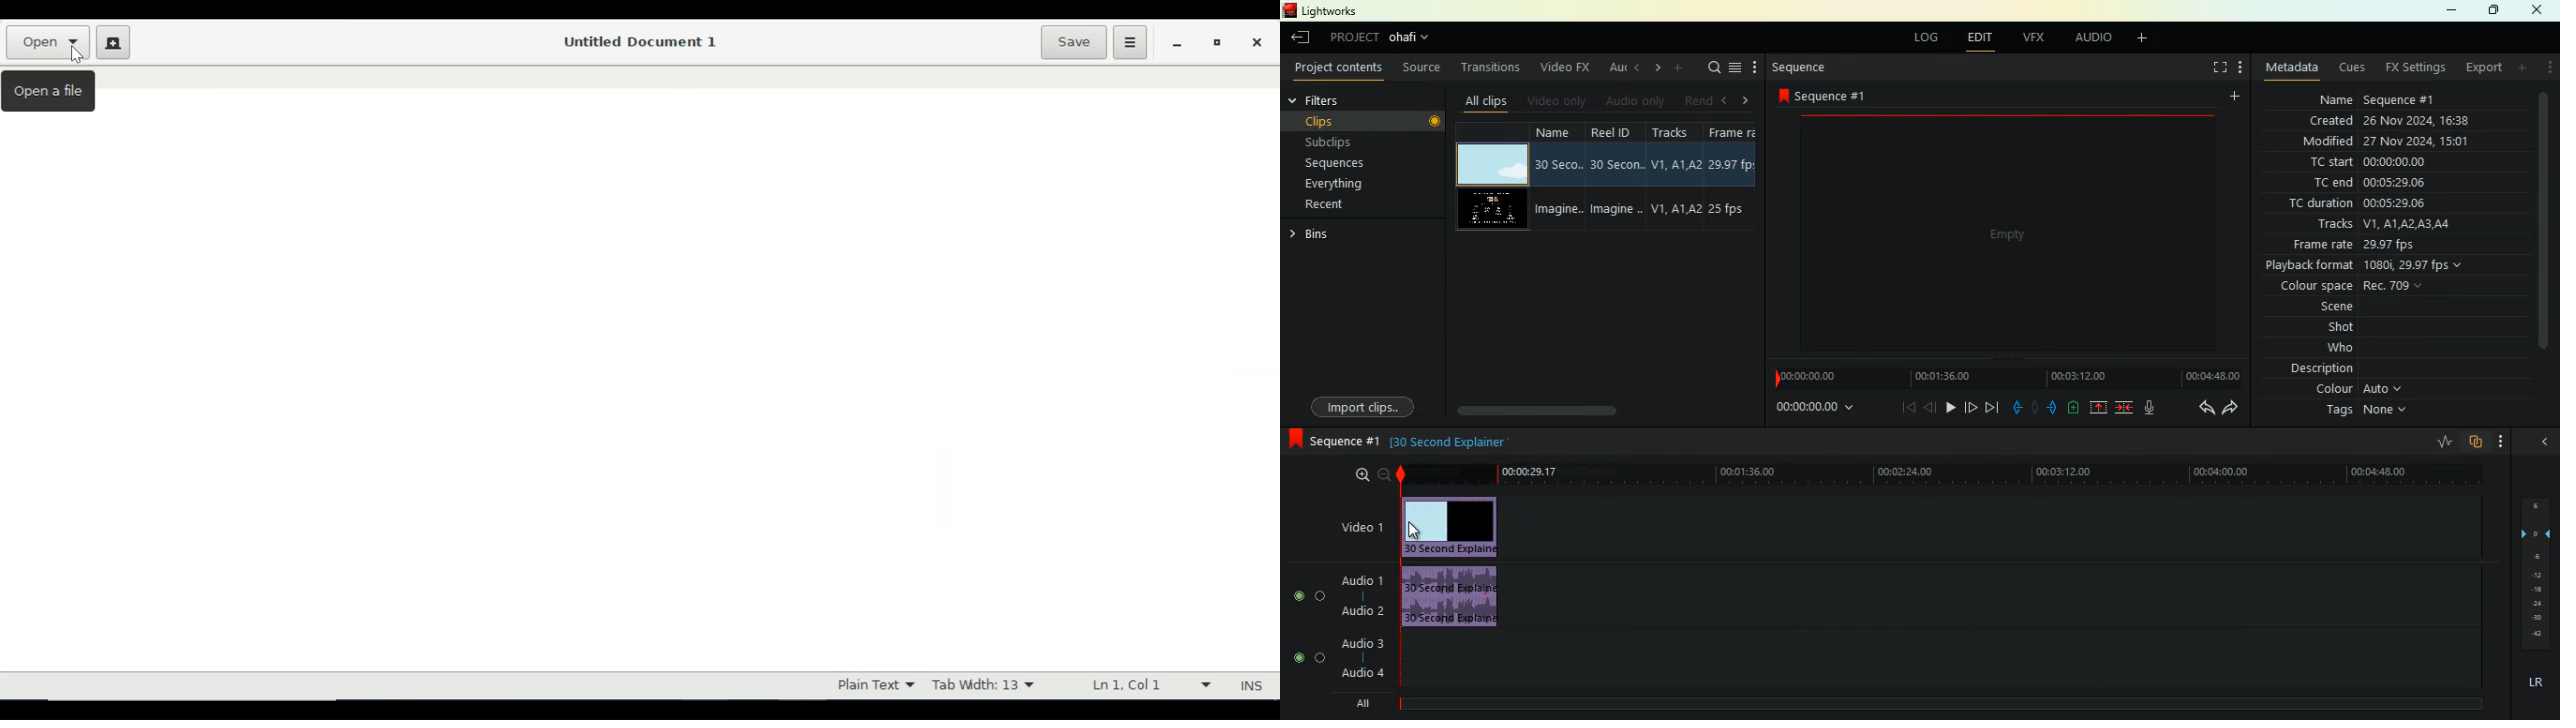 The height and width of the screenshot is (728, 2576). What do you see at coordinates (1361, 615) in the screenshot?
I see `audio 2` at bounding box center [1361, 615].